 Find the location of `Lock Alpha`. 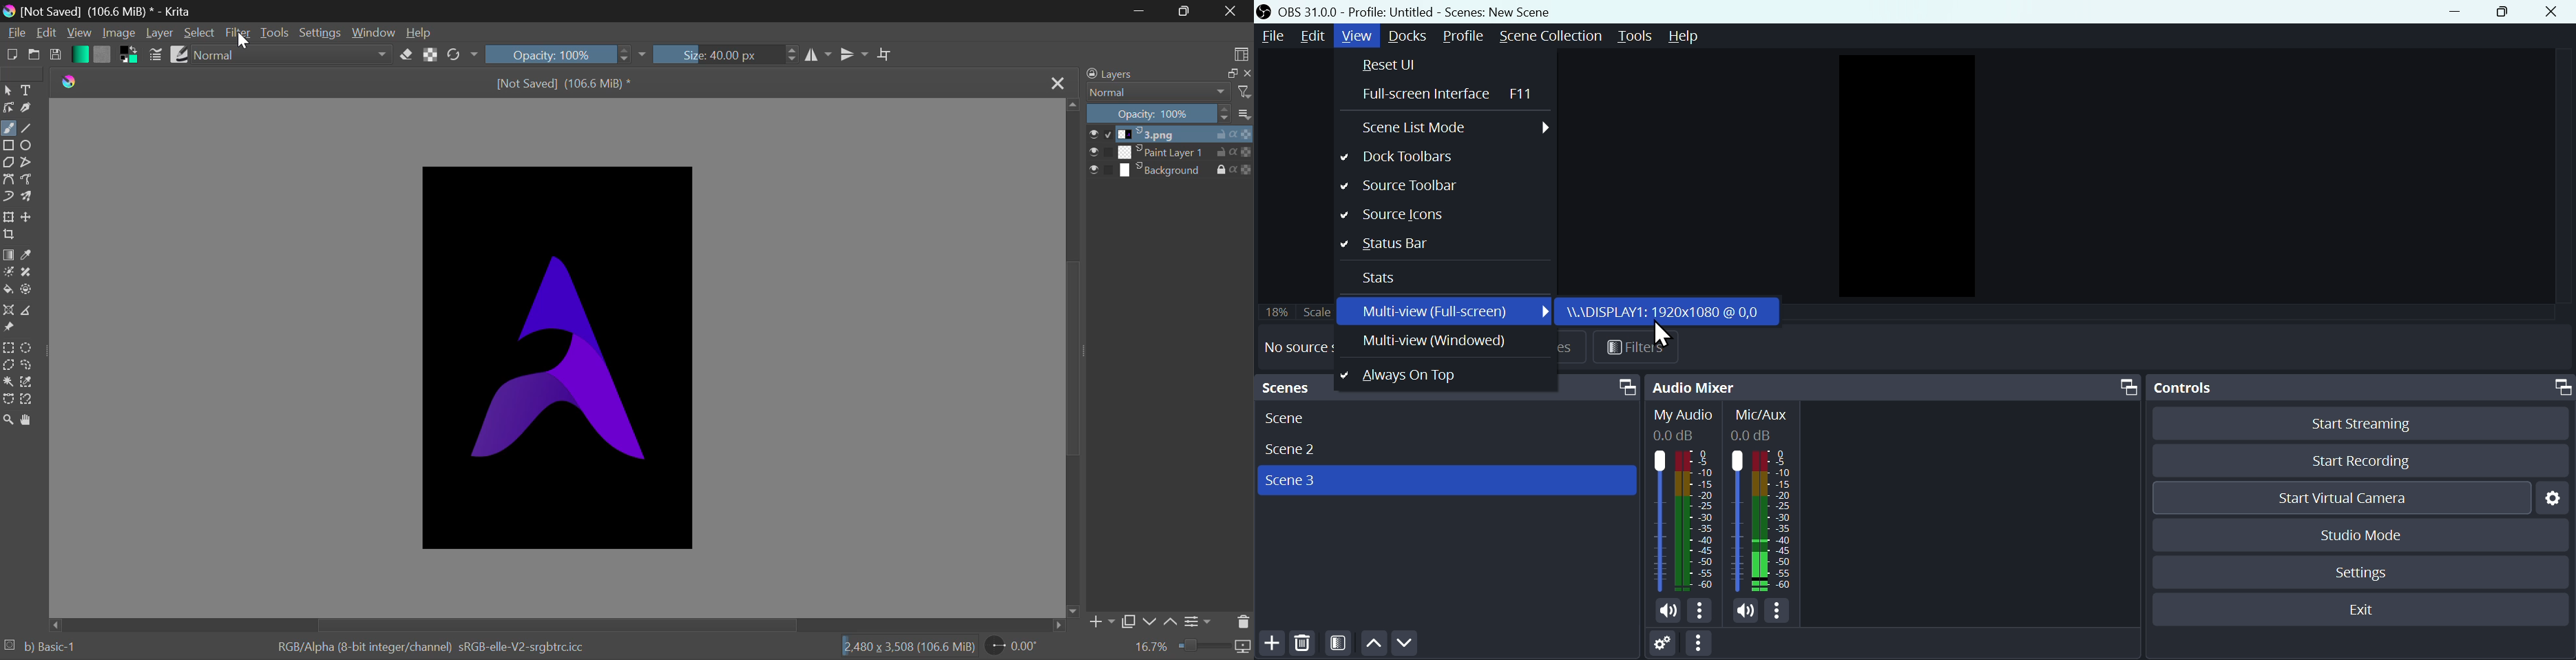

Lock Alpha is located at coordinates (430, 55).